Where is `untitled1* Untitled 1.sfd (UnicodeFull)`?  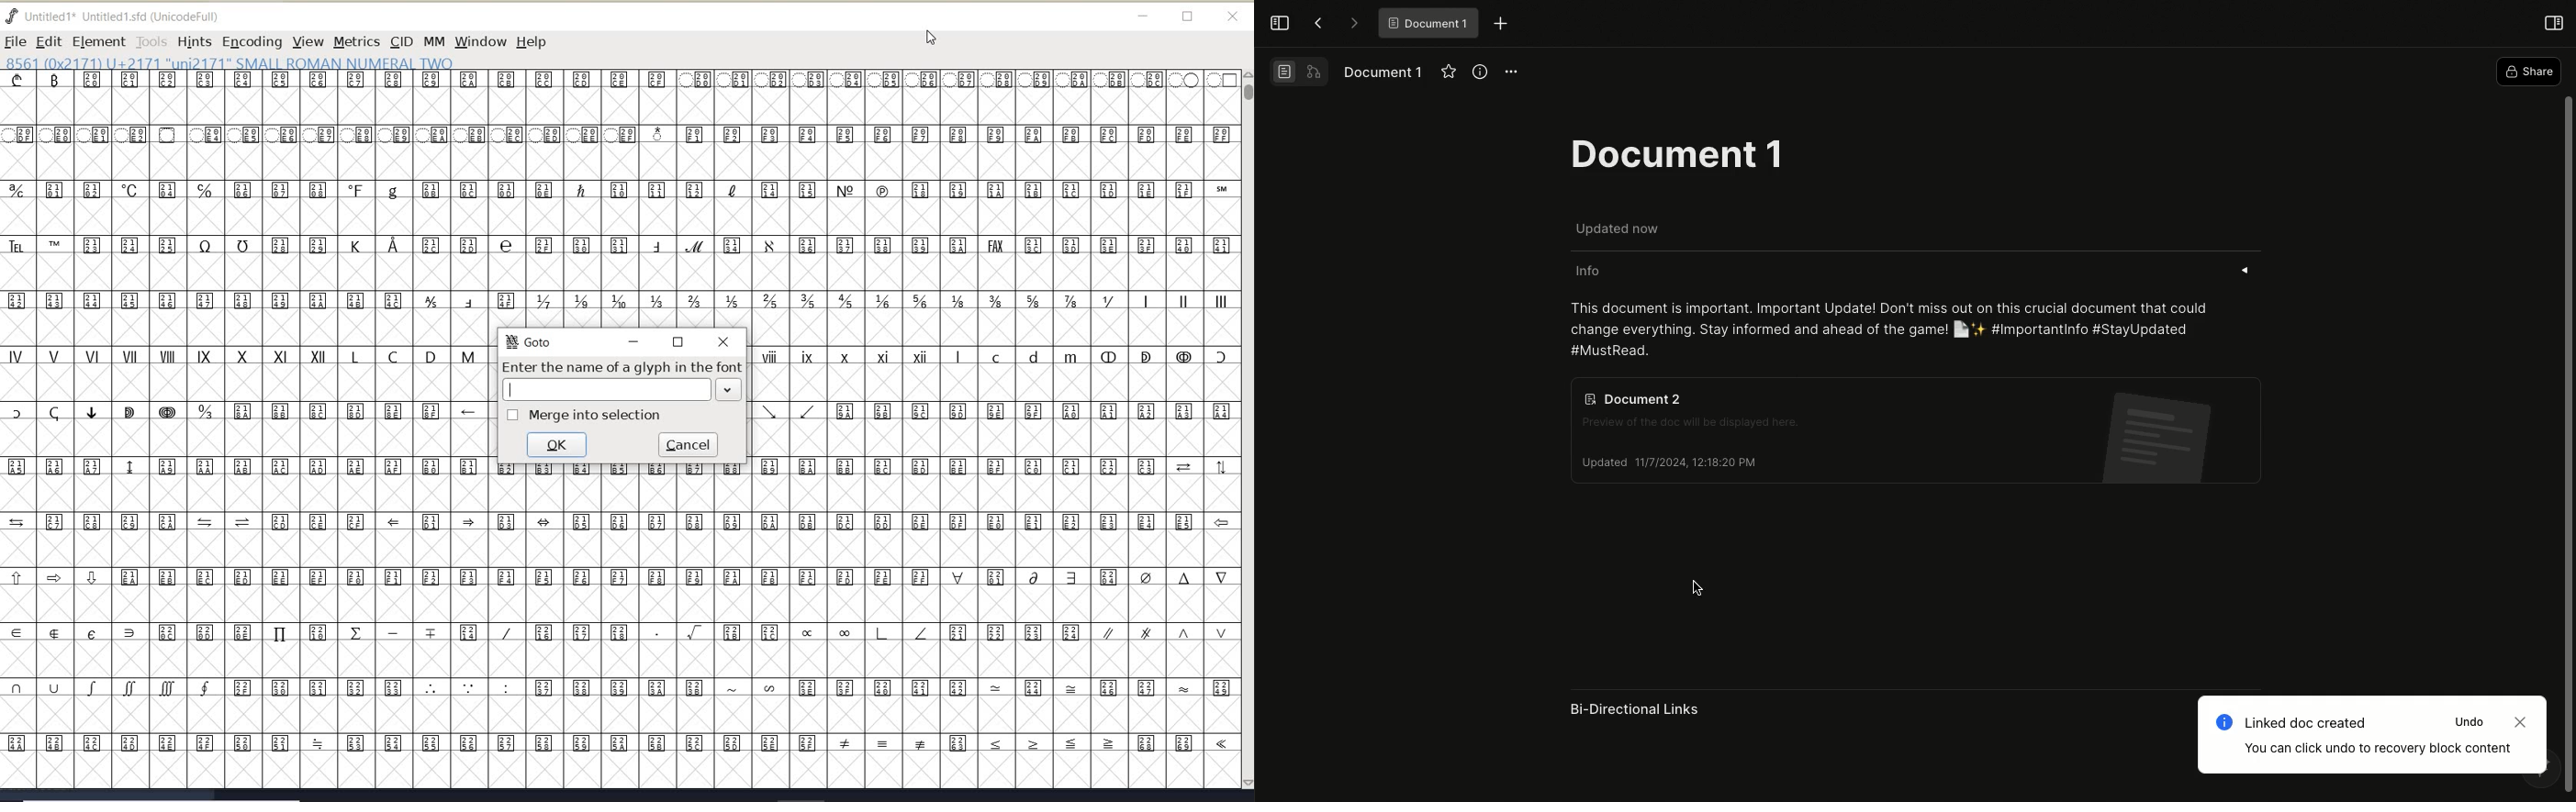 untitled1* Untitled 1.sfd (UnicodeFull) is located at coordinates (129, 15).